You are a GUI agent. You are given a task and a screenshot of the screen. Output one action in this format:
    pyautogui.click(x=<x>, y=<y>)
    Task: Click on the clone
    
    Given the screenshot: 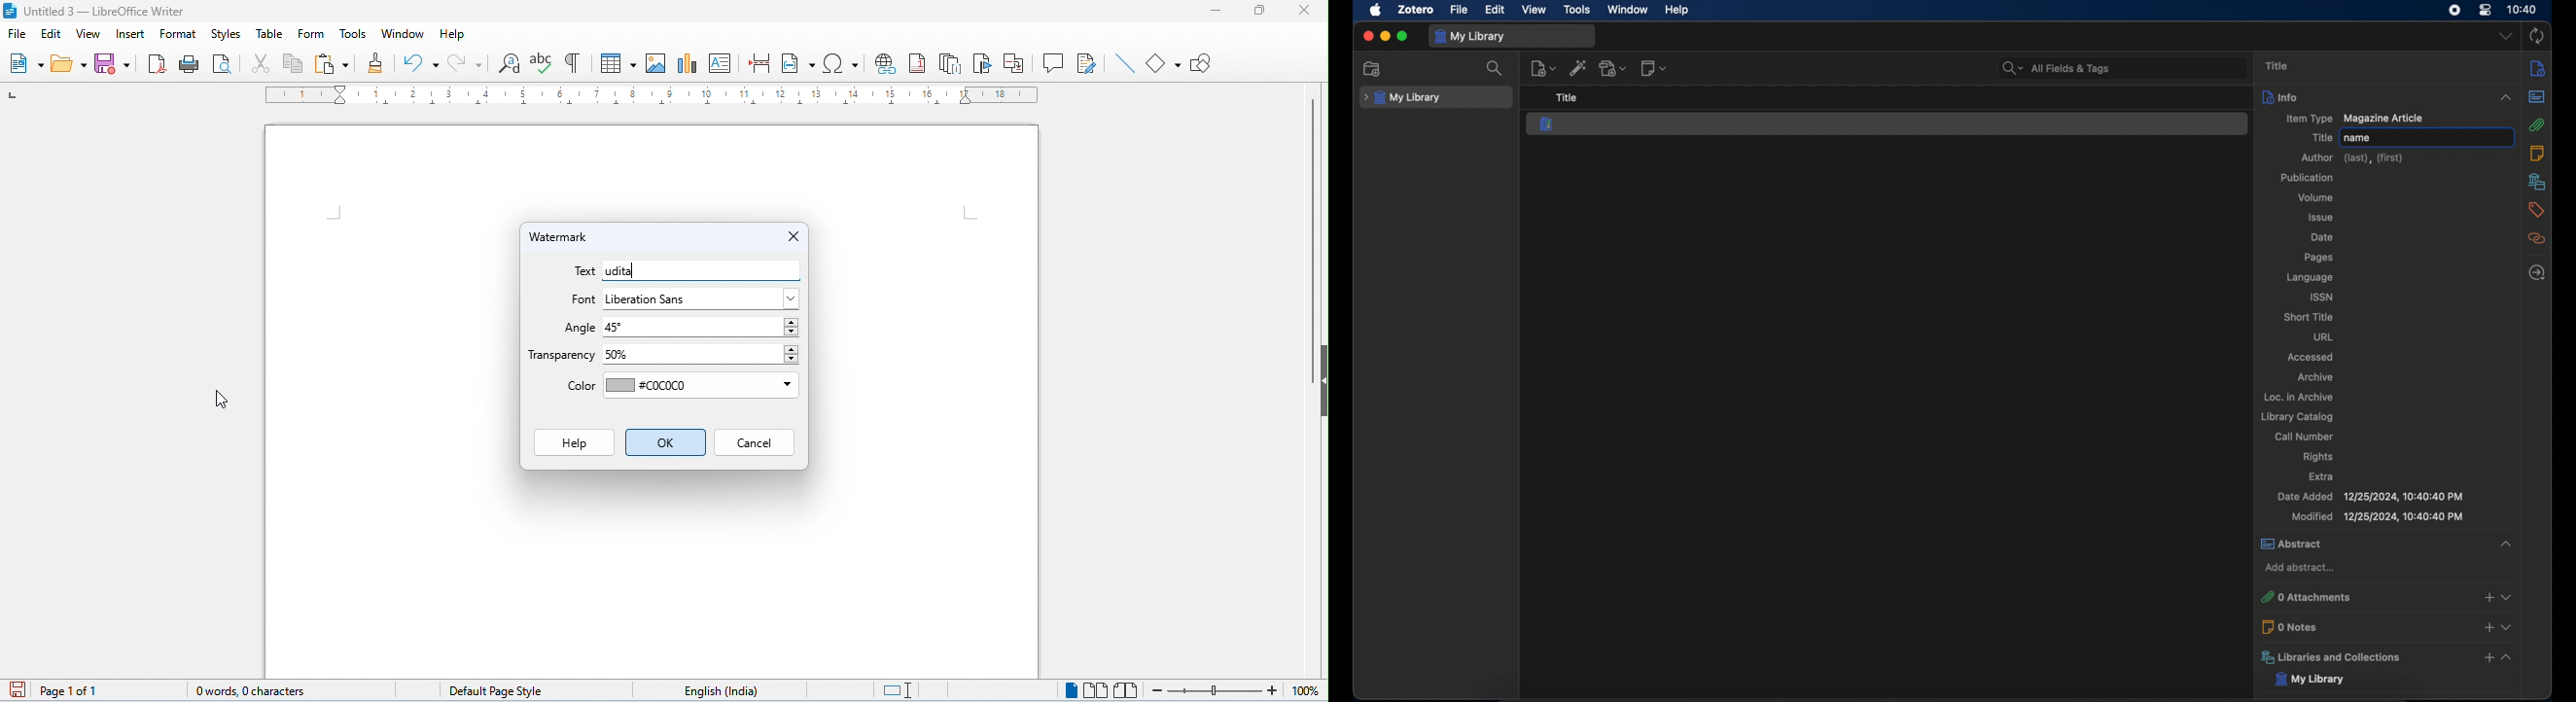 What is the action you would take?
    pyautogui.click(x=376, y=61)
    